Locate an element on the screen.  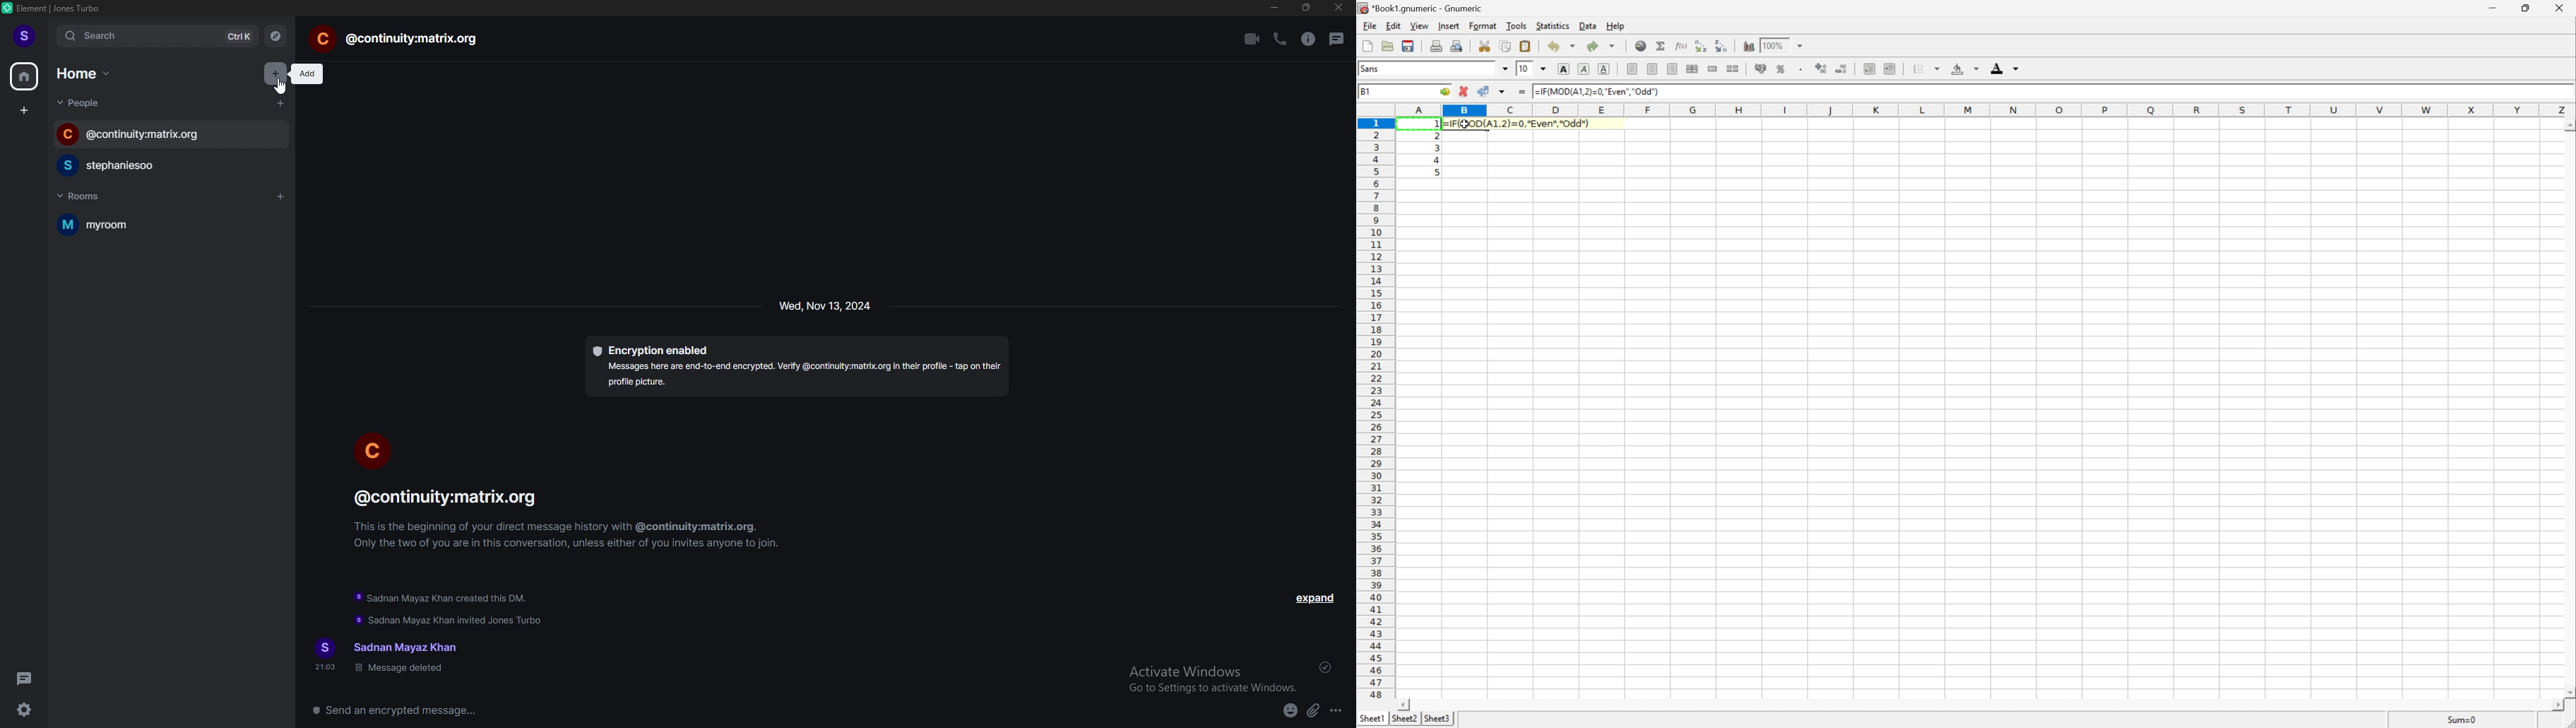
Italic is located at coordinates (1582, 69).